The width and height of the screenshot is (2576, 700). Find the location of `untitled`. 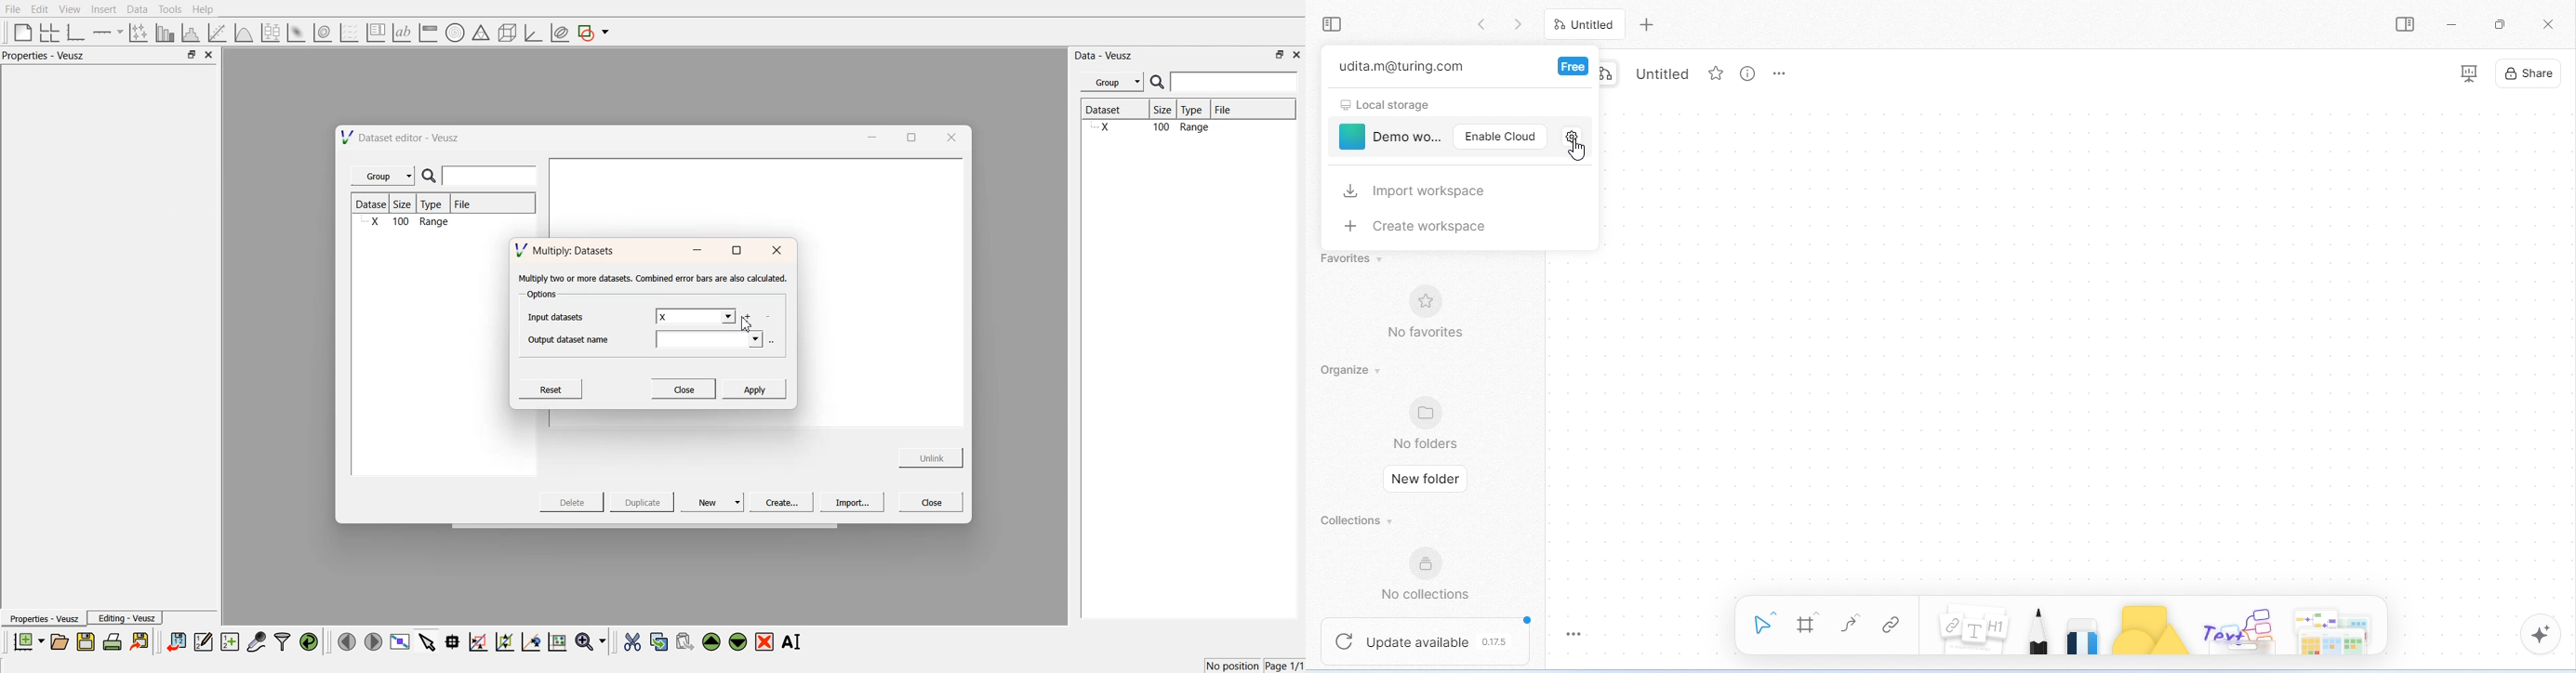

untitled is located at coordinates (1588, 26).